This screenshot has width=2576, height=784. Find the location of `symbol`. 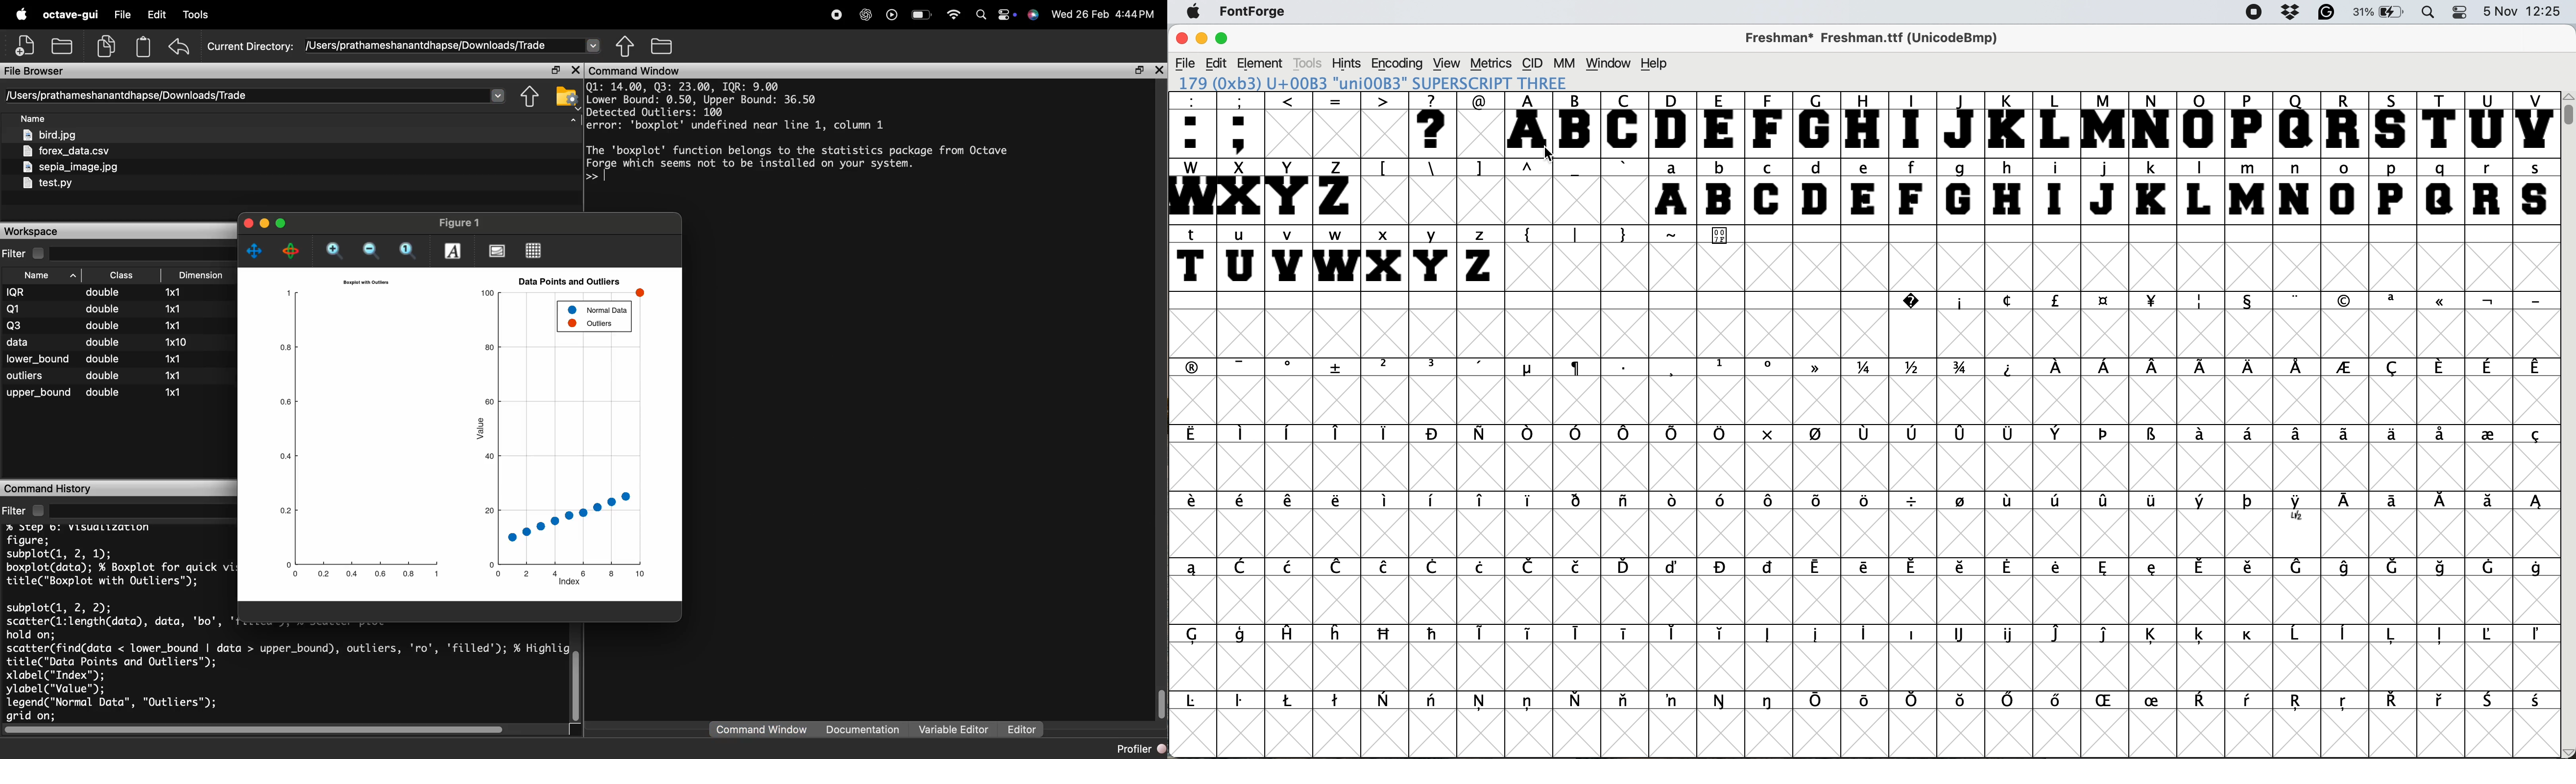

symbol is located at coordinates (2346, 635).